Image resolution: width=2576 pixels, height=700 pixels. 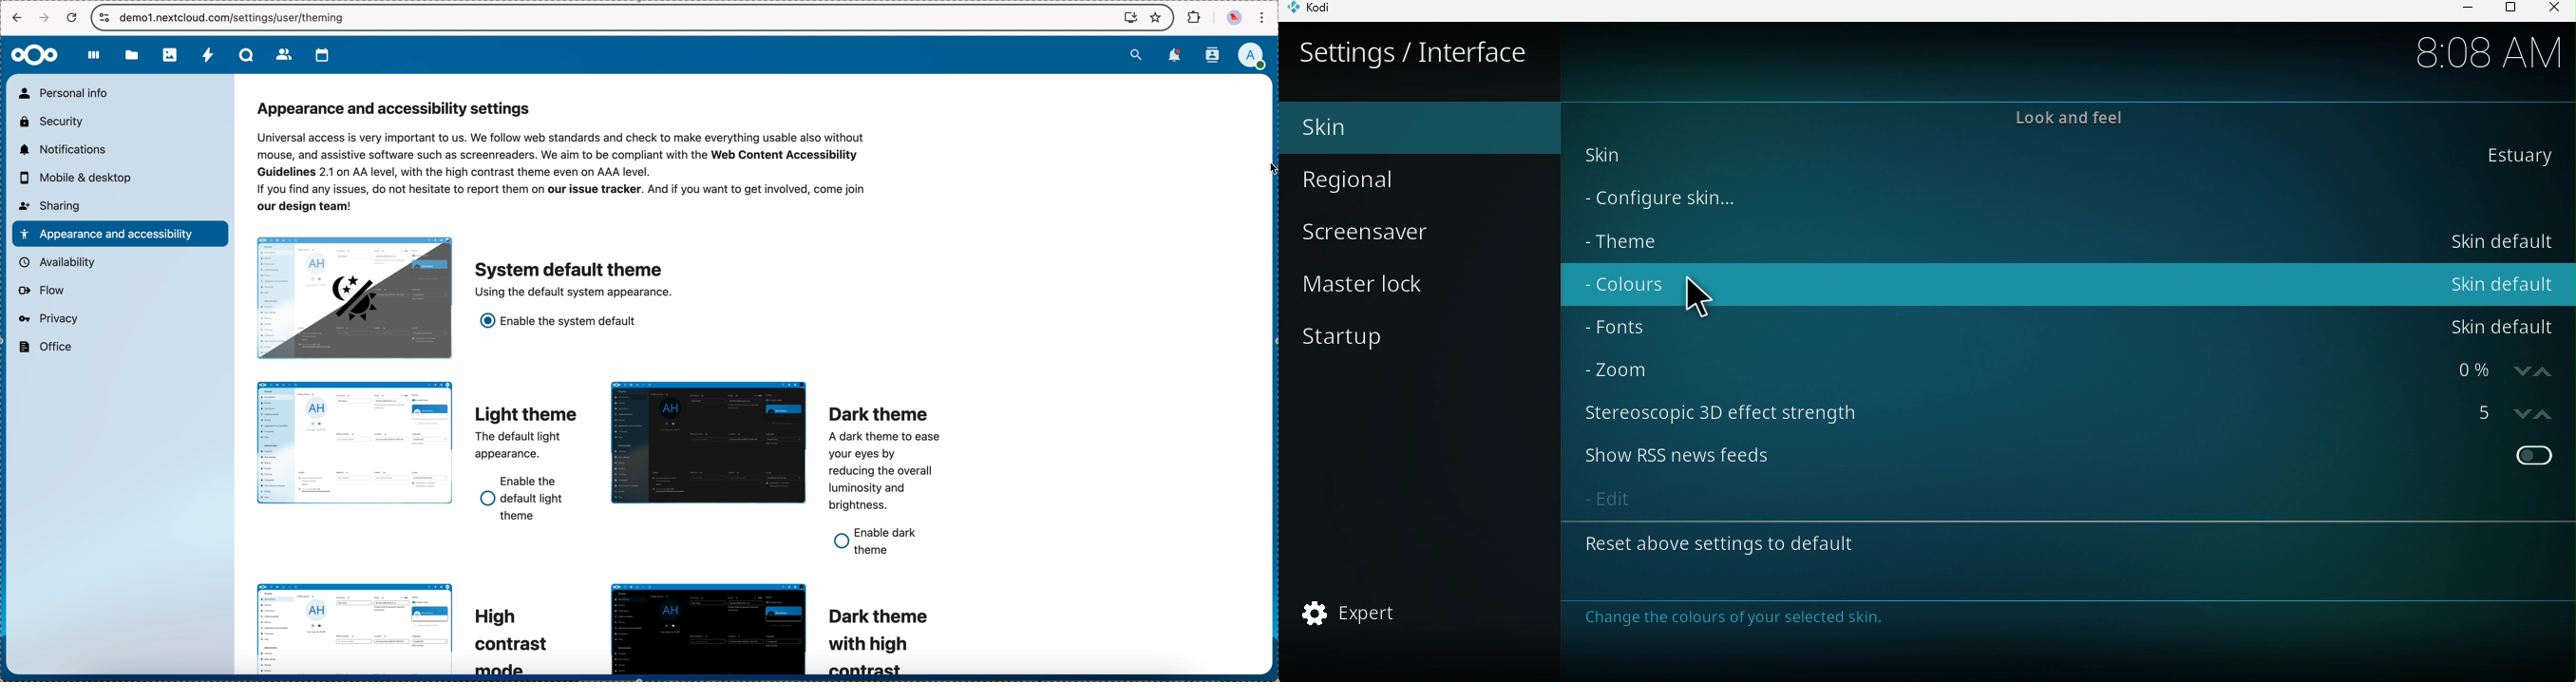 What do you see at coordinates (399, 109) in the screenshot?
I see `appearance and accessibility settings` at bounding box center [399, 109].